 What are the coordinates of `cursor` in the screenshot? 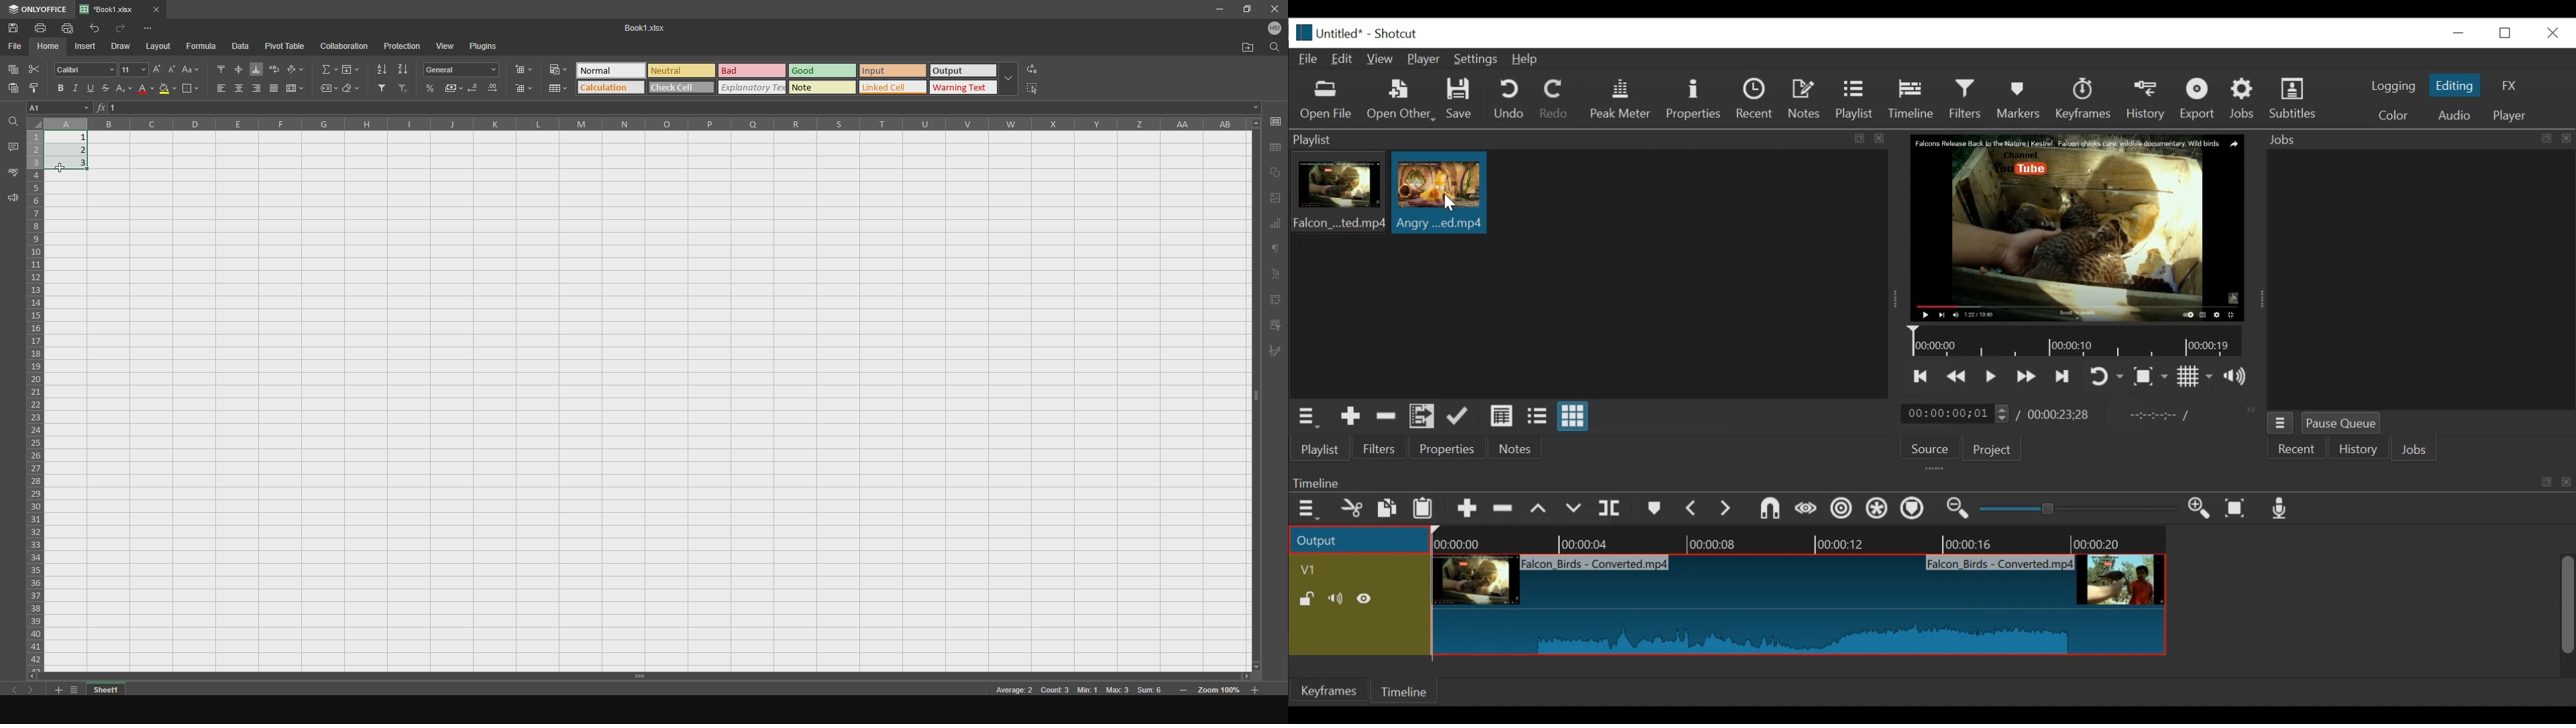 It's located at (69, 168).